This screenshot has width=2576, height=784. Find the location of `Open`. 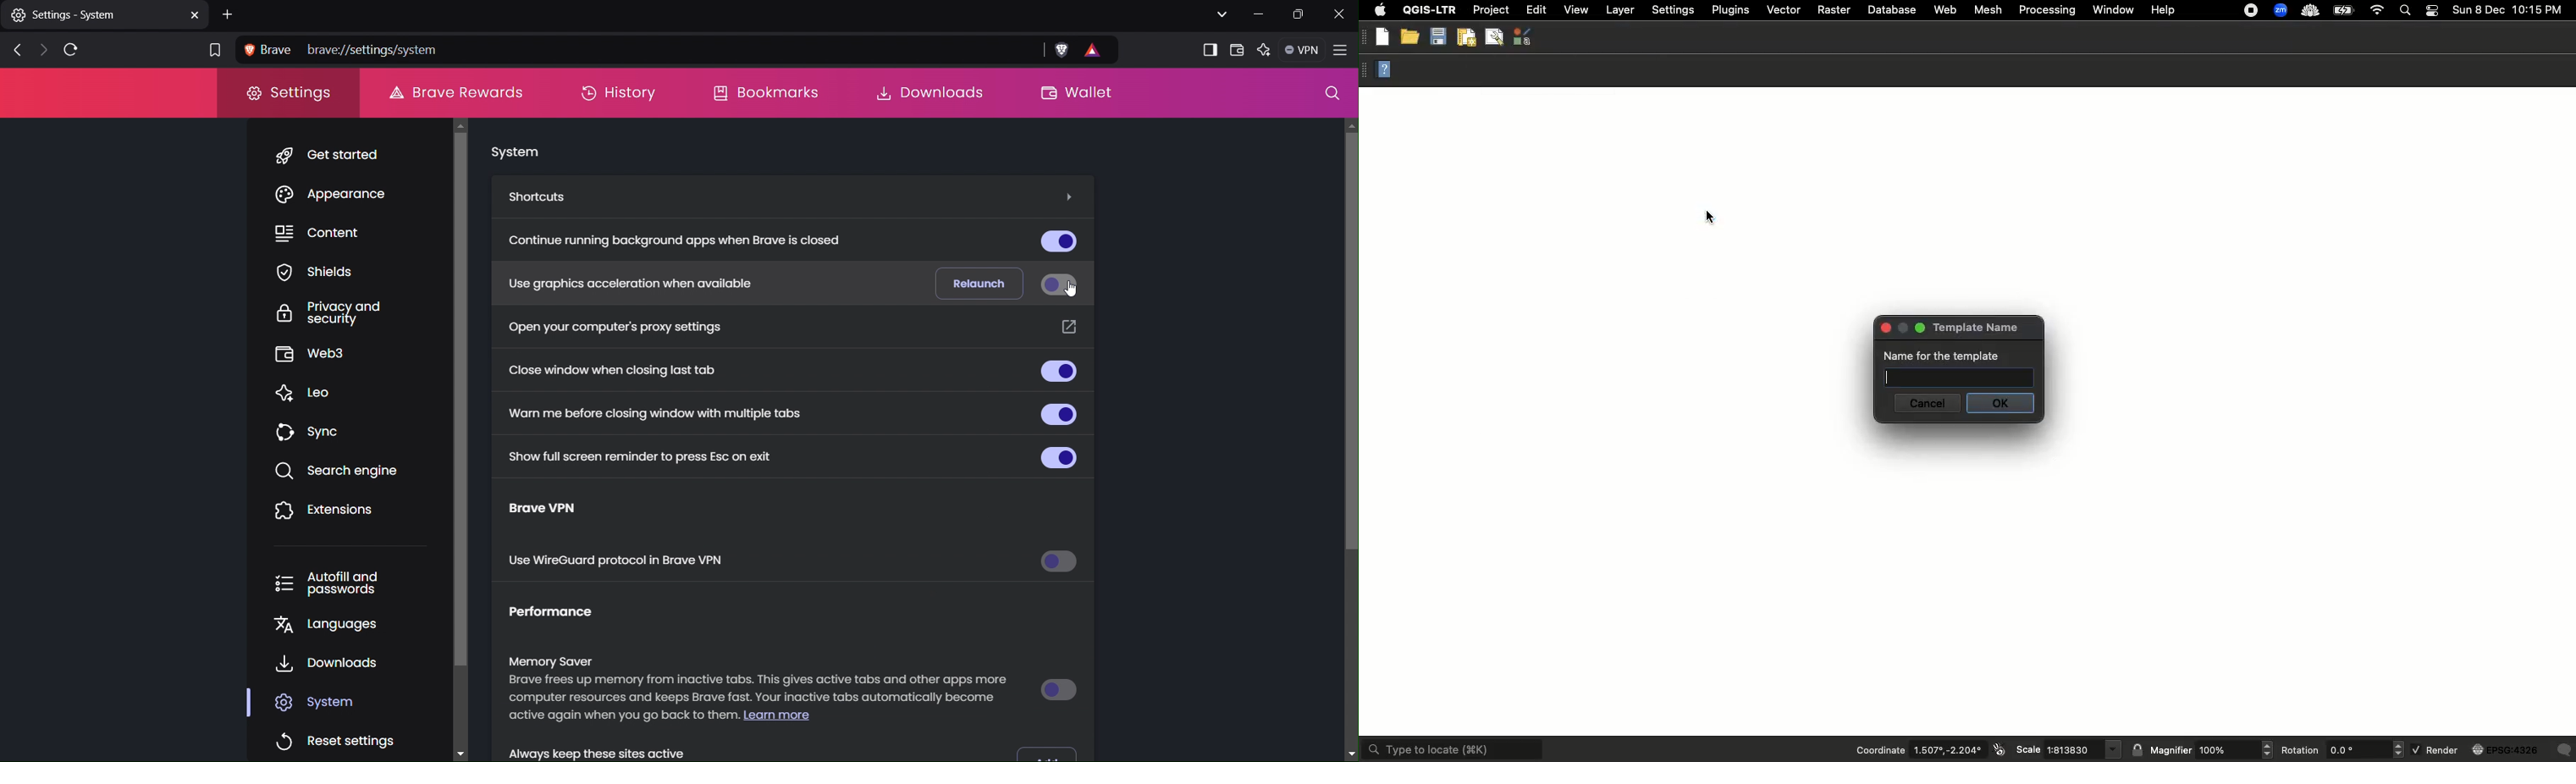

Open is located at coordinates (1409, 39).